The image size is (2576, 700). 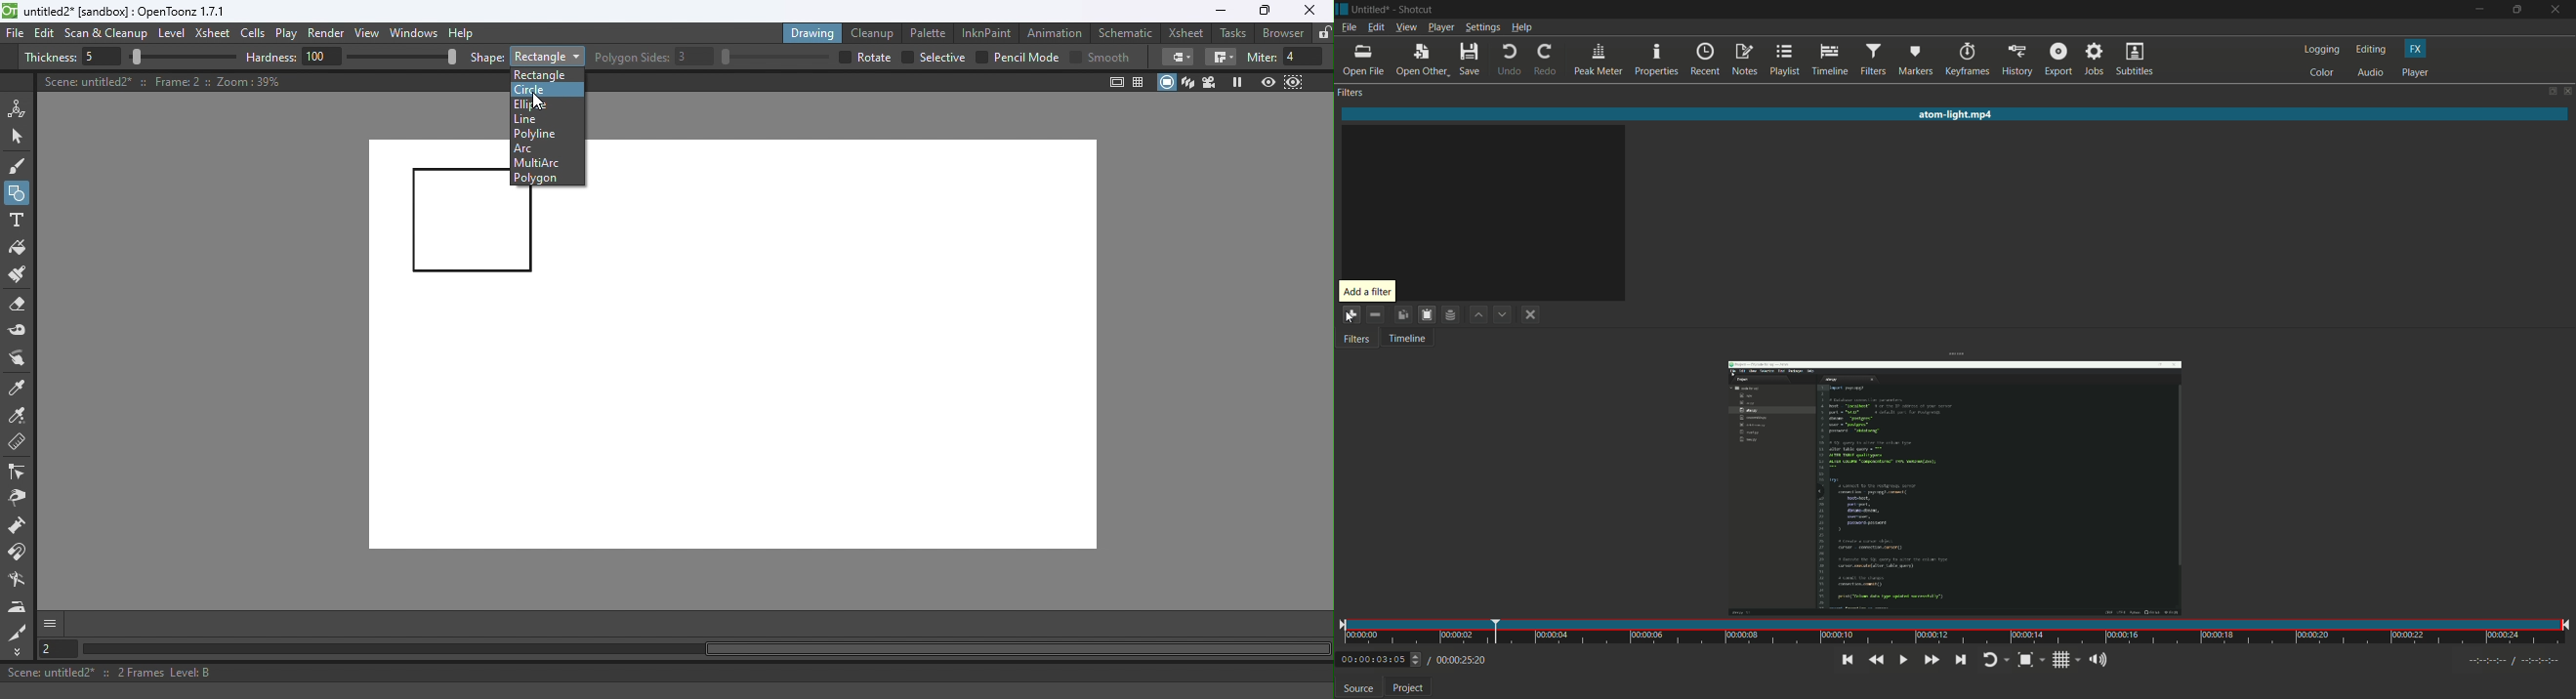 I want to click on toggle player looping, so click(x=1991, y=660).